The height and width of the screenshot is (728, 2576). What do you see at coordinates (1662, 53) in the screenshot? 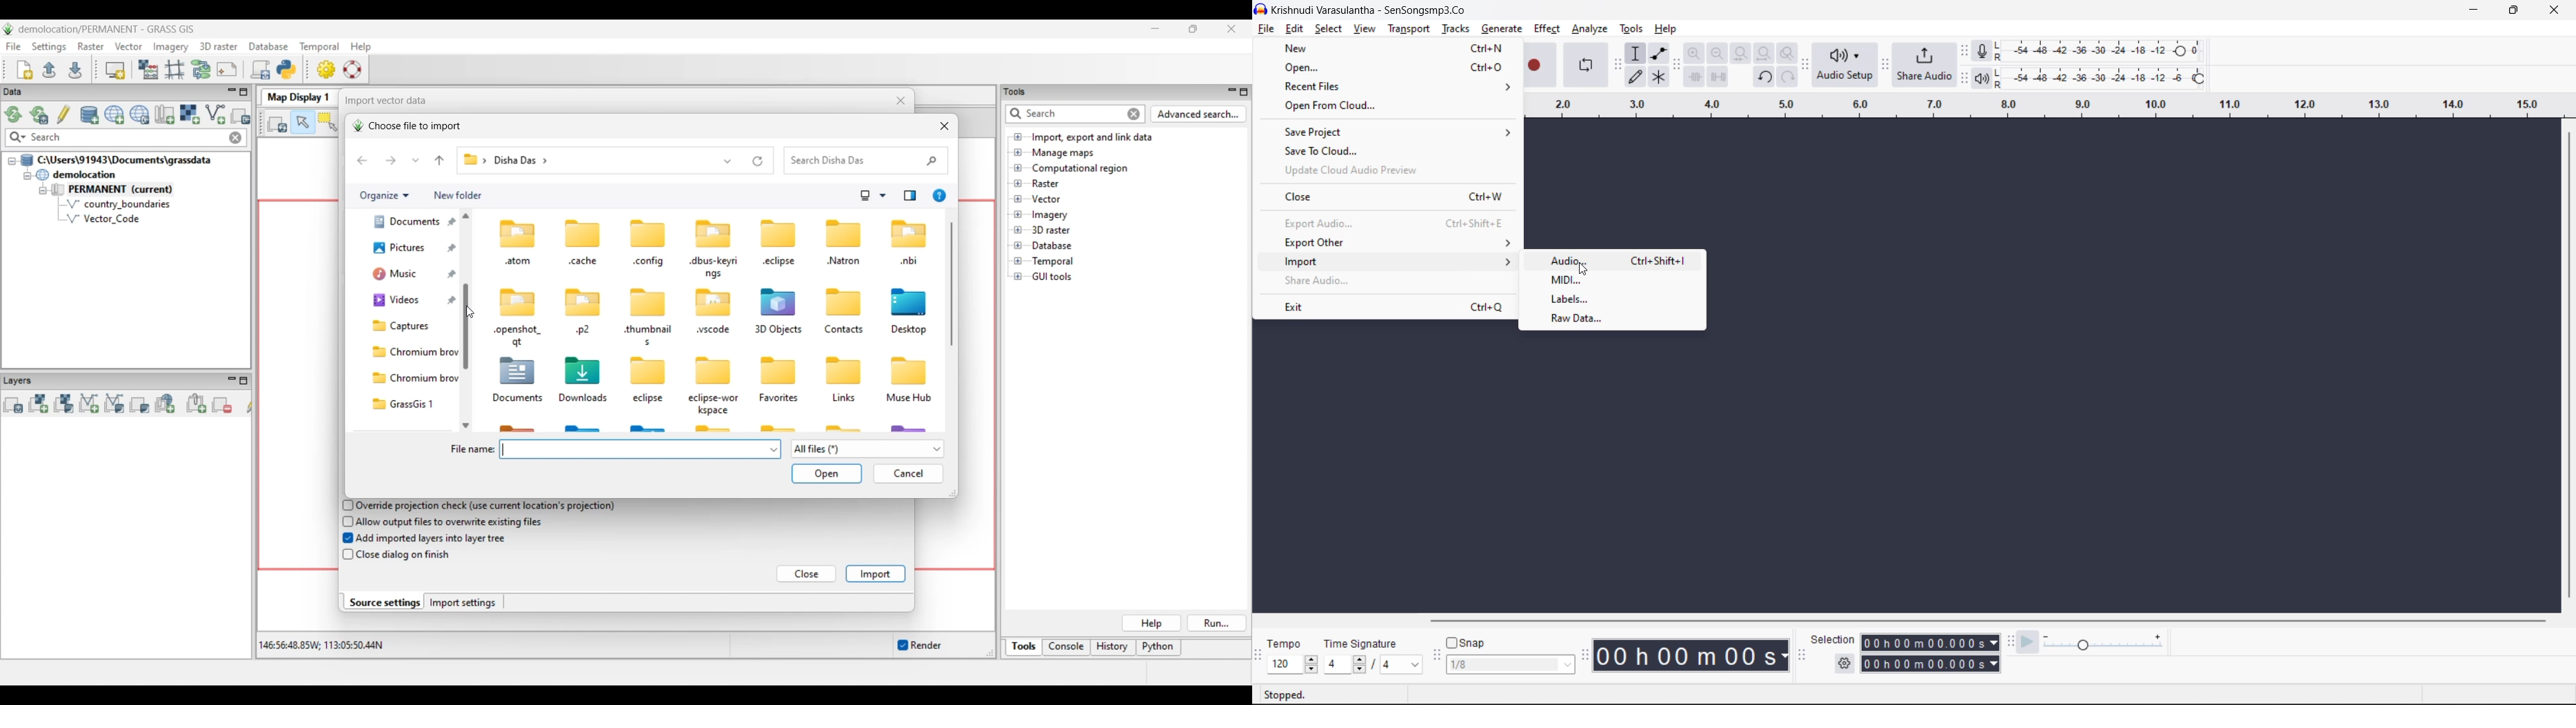
I see `envelope tool` at bounding box center [1662, 53].